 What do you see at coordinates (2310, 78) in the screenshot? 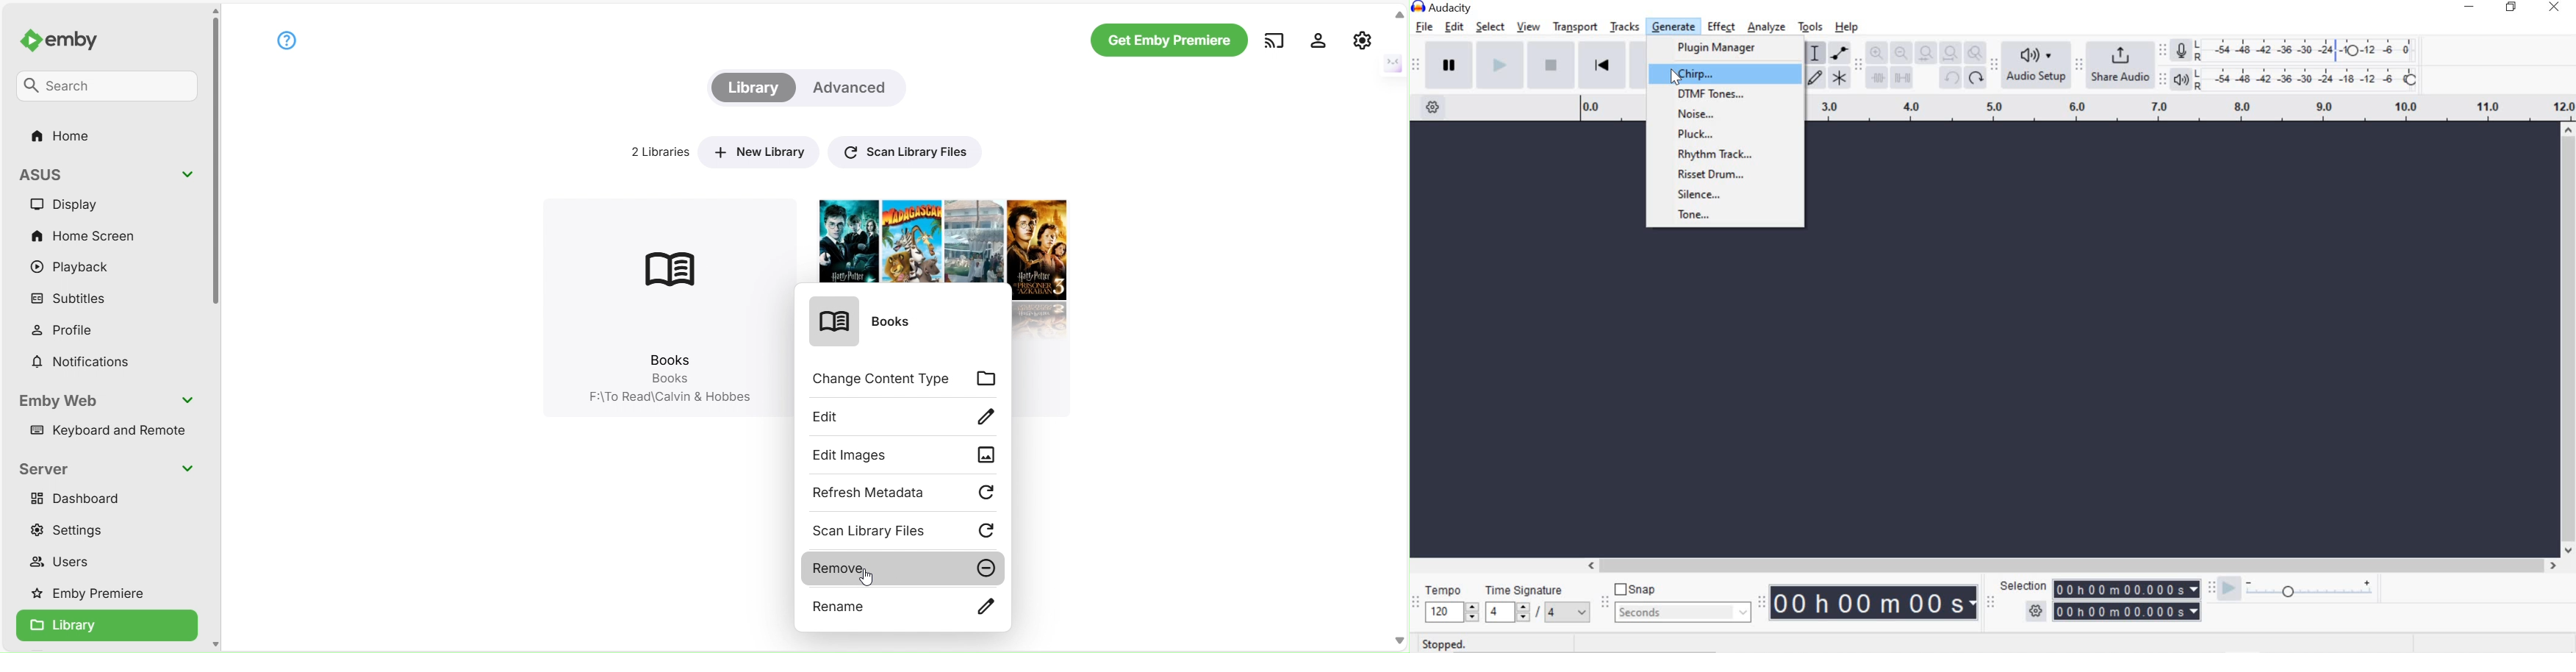
I see `Playback level` at bounding box center [2310, 78].